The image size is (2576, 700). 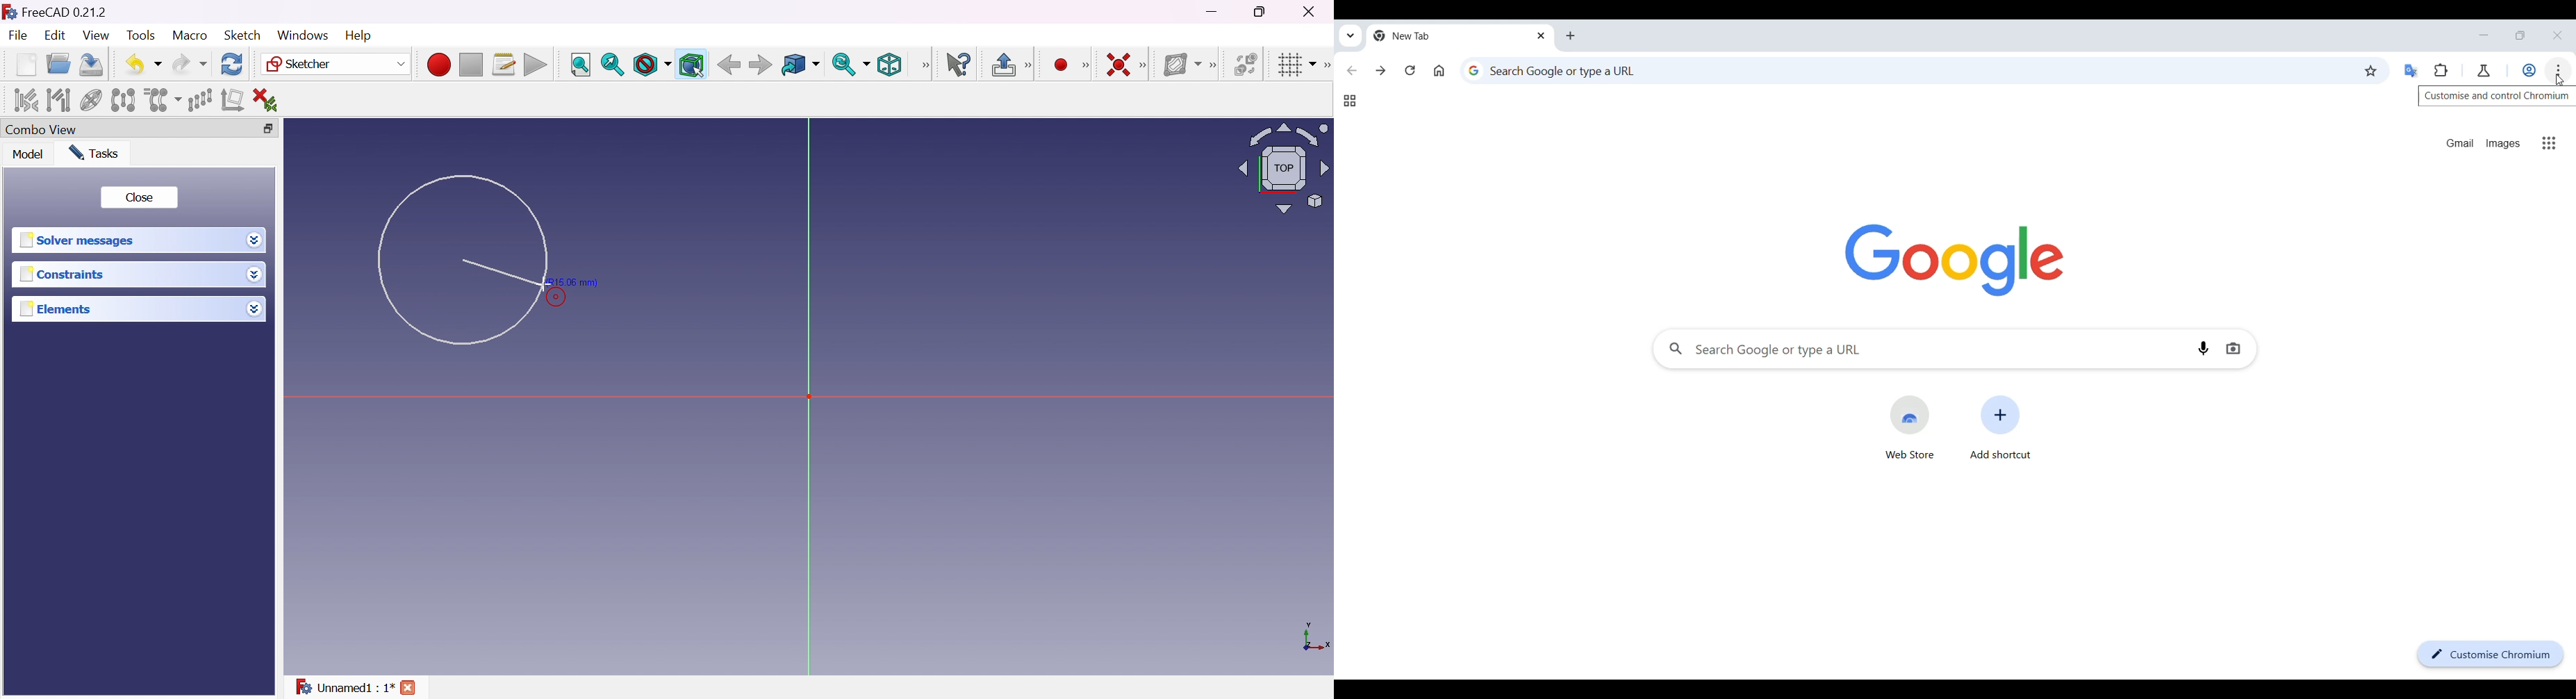 What do you see at coordinates (1085, 66) in the screenshot?
I see `Sketcher geometries` at bounding box center [1085, 66].